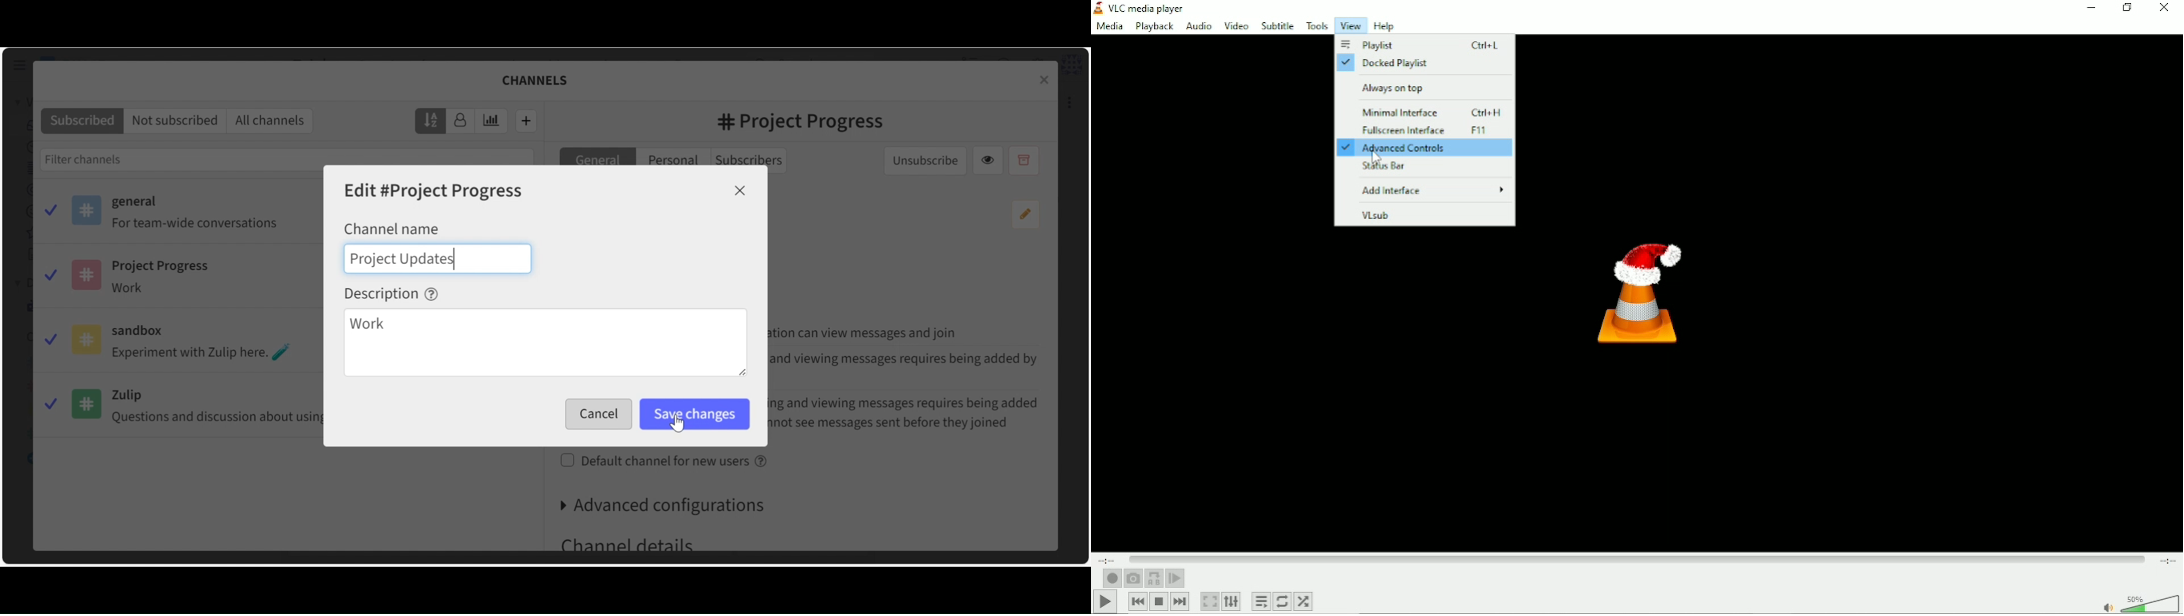 The image size is (2184, 616). I want to click on Close, so click(2164, 8).